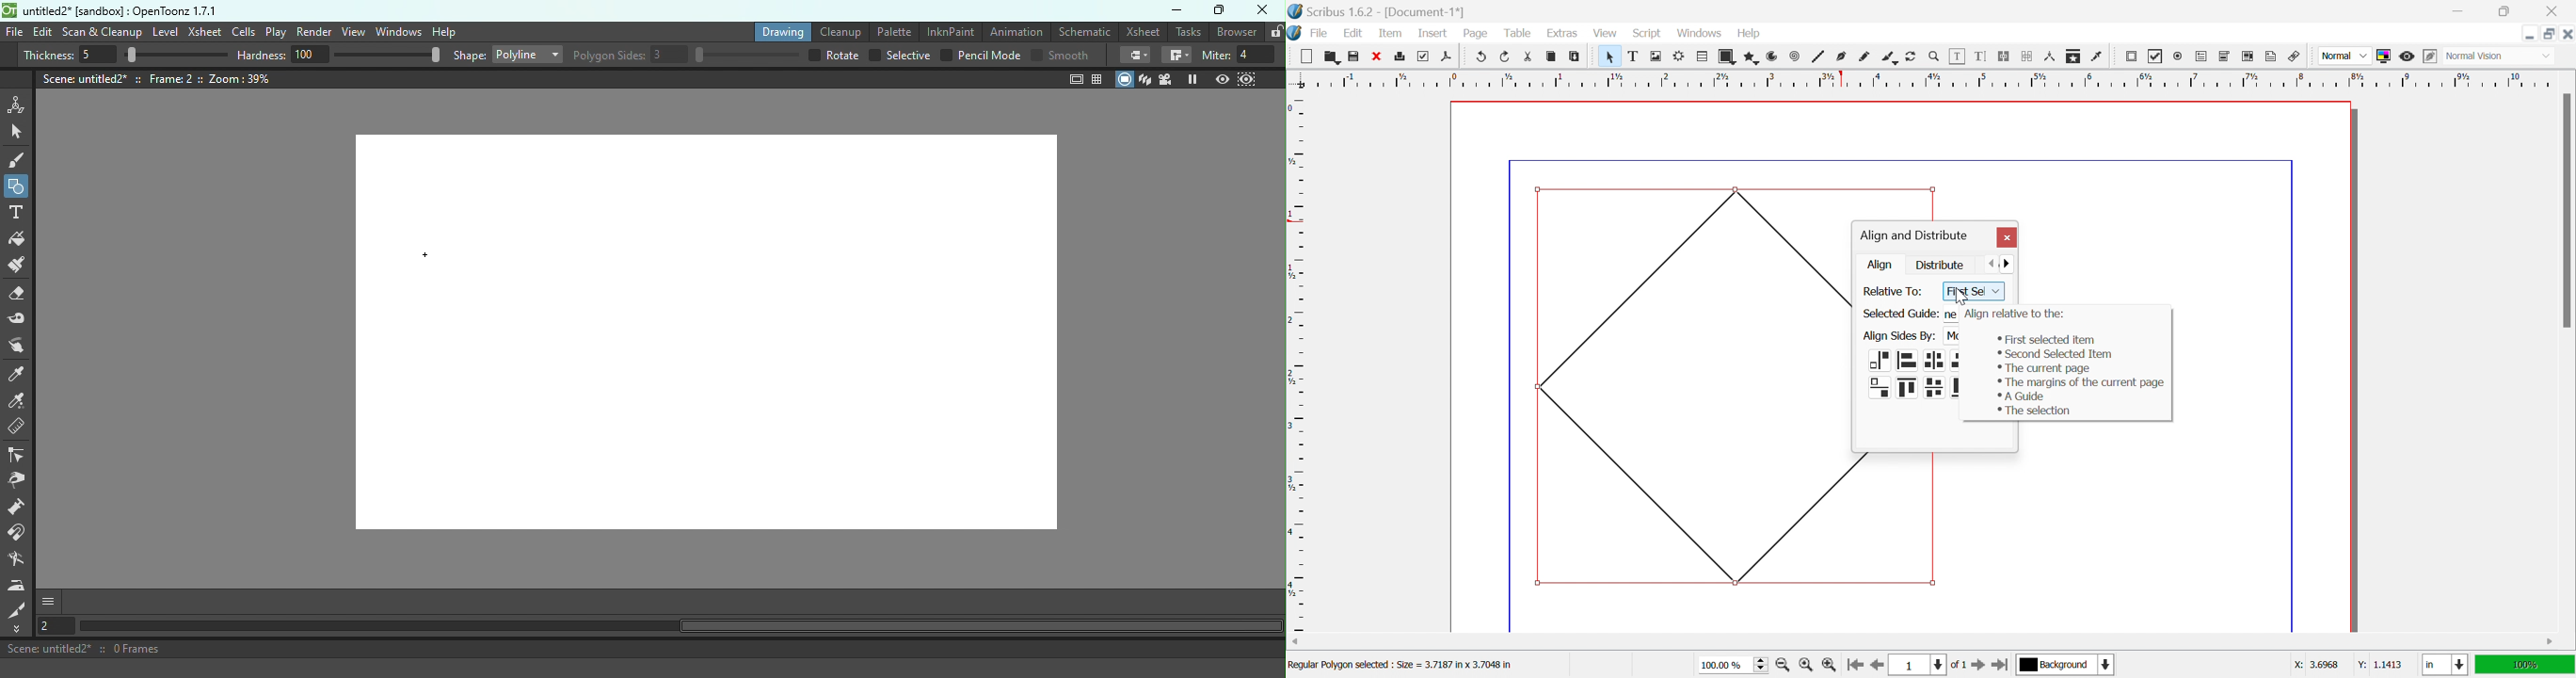 The image size is (2576, 700). Describe the element at coordinates (2012, 262) in the screenshot. I see `Next` at that location.